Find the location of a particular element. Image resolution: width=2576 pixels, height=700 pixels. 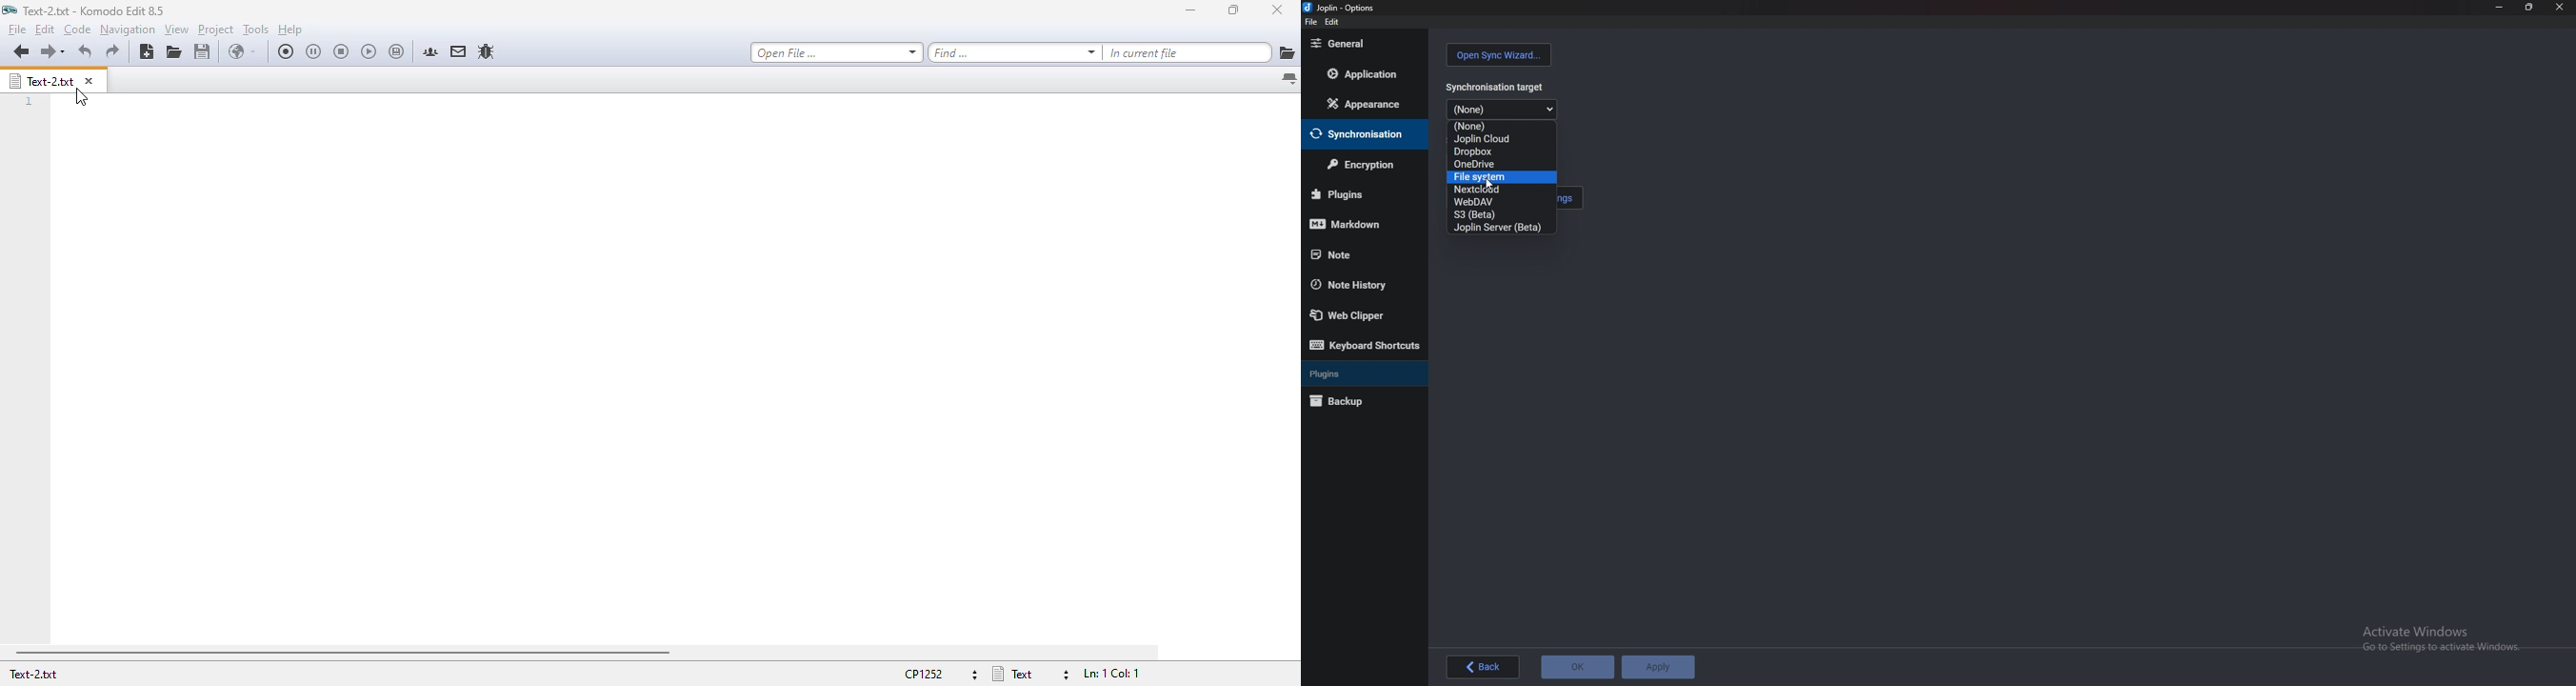

note is located at coordinates (1351, 255).